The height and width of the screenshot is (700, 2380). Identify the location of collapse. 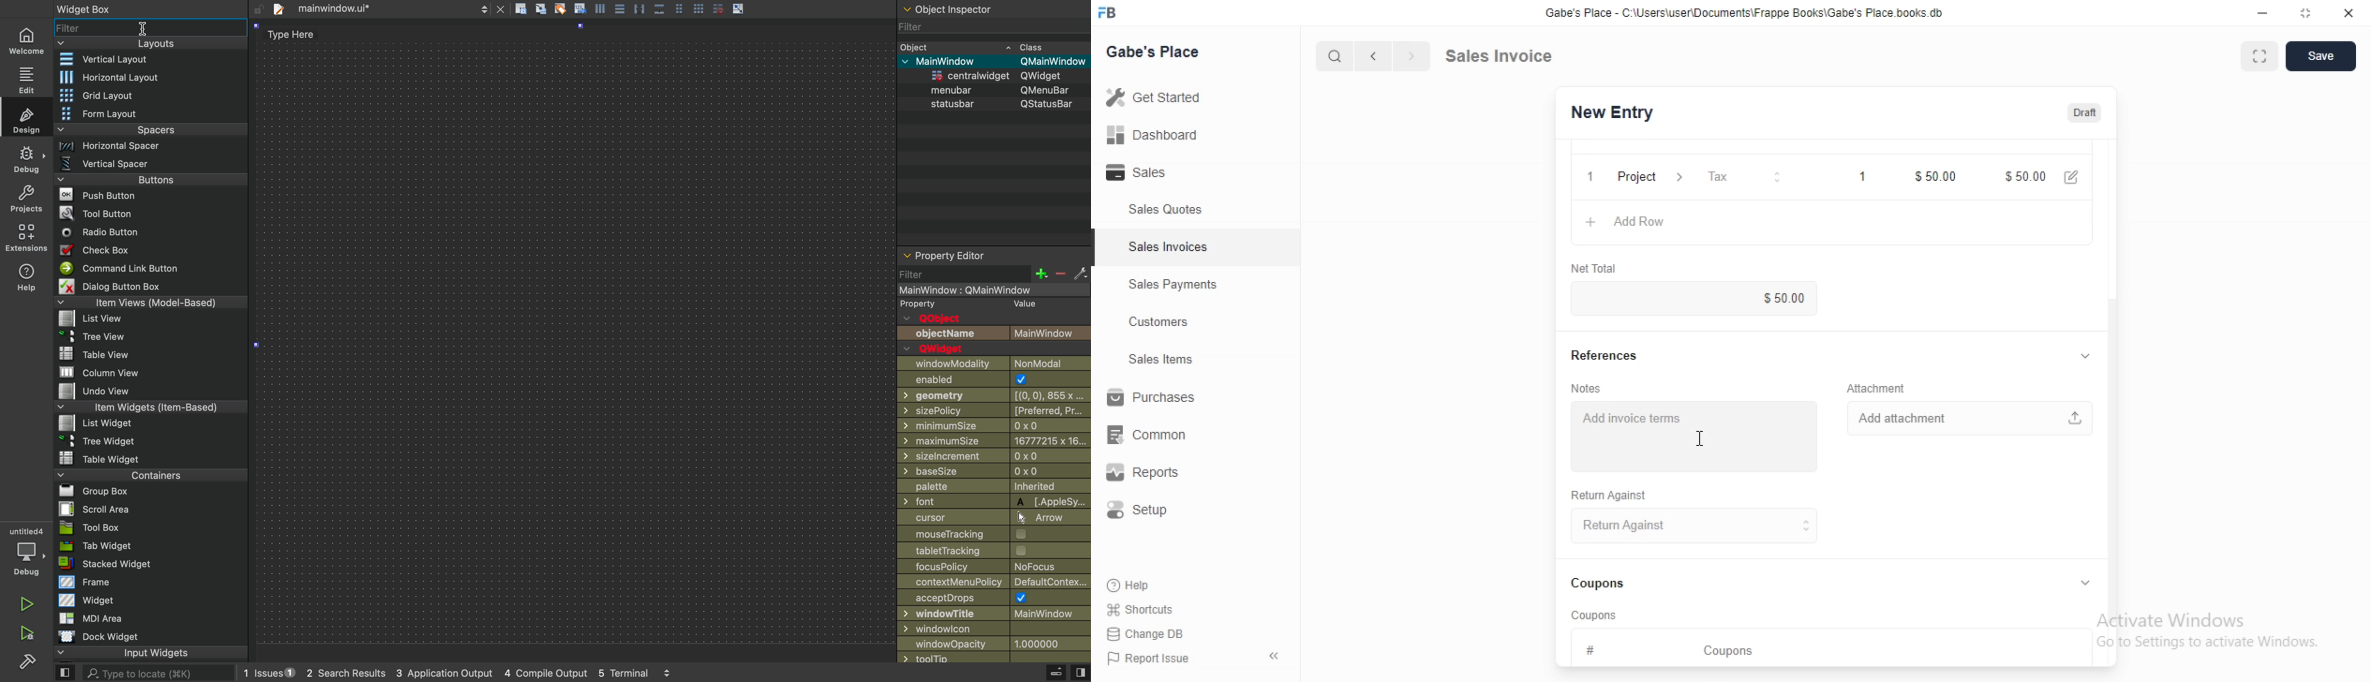
(1276, 656).